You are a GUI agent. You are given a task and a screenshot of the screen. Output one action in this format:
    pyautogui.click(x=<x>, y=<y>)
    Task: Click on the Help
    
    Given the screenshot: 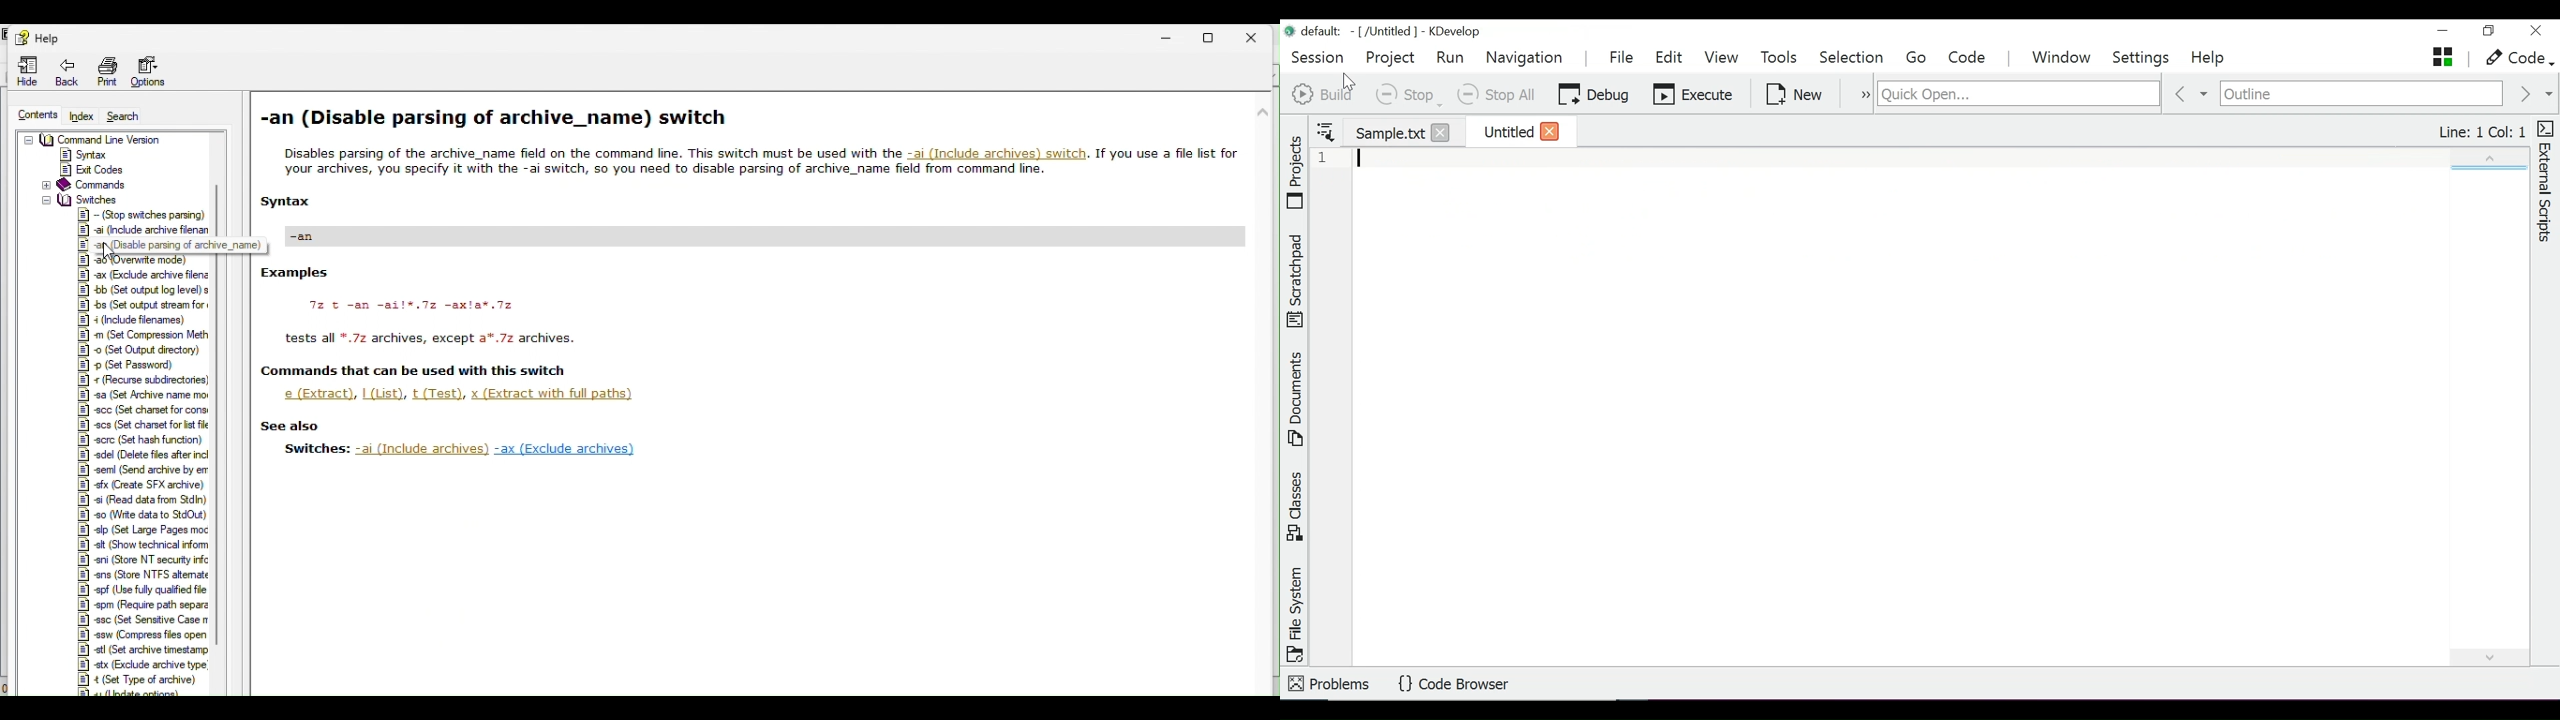 What is the action you would take?
    pyautogui.click(x=2215, y=59)
    